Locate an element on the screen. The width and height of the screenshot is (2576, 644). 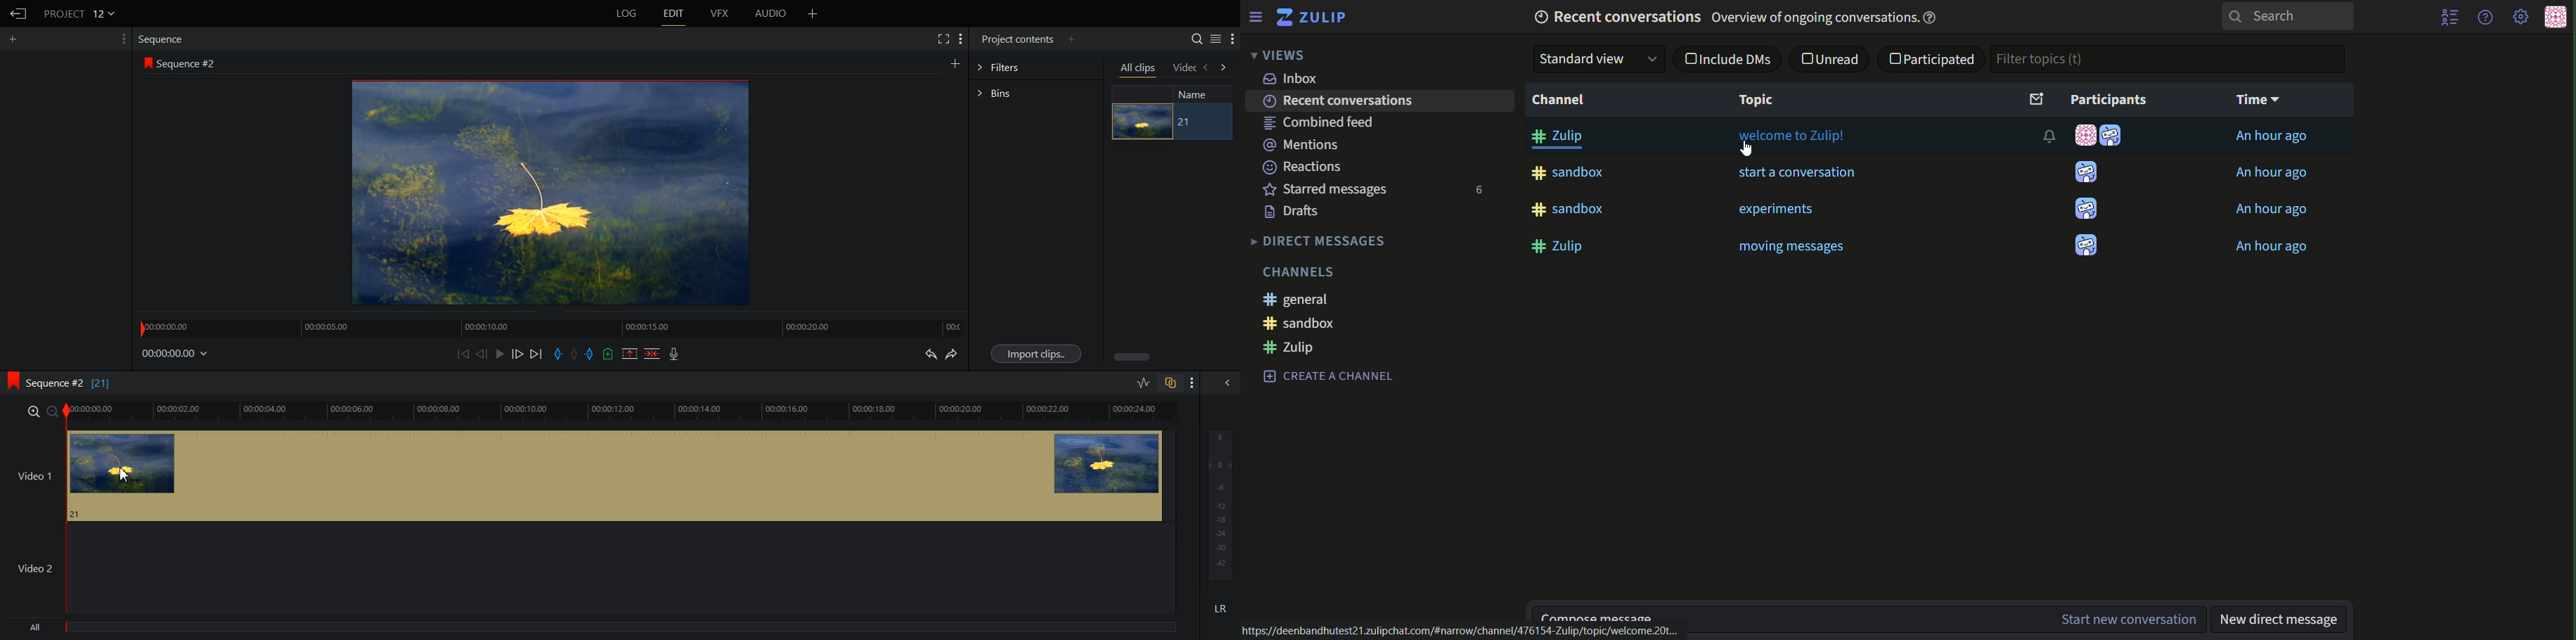
text is located at coordinates (2276, 211).